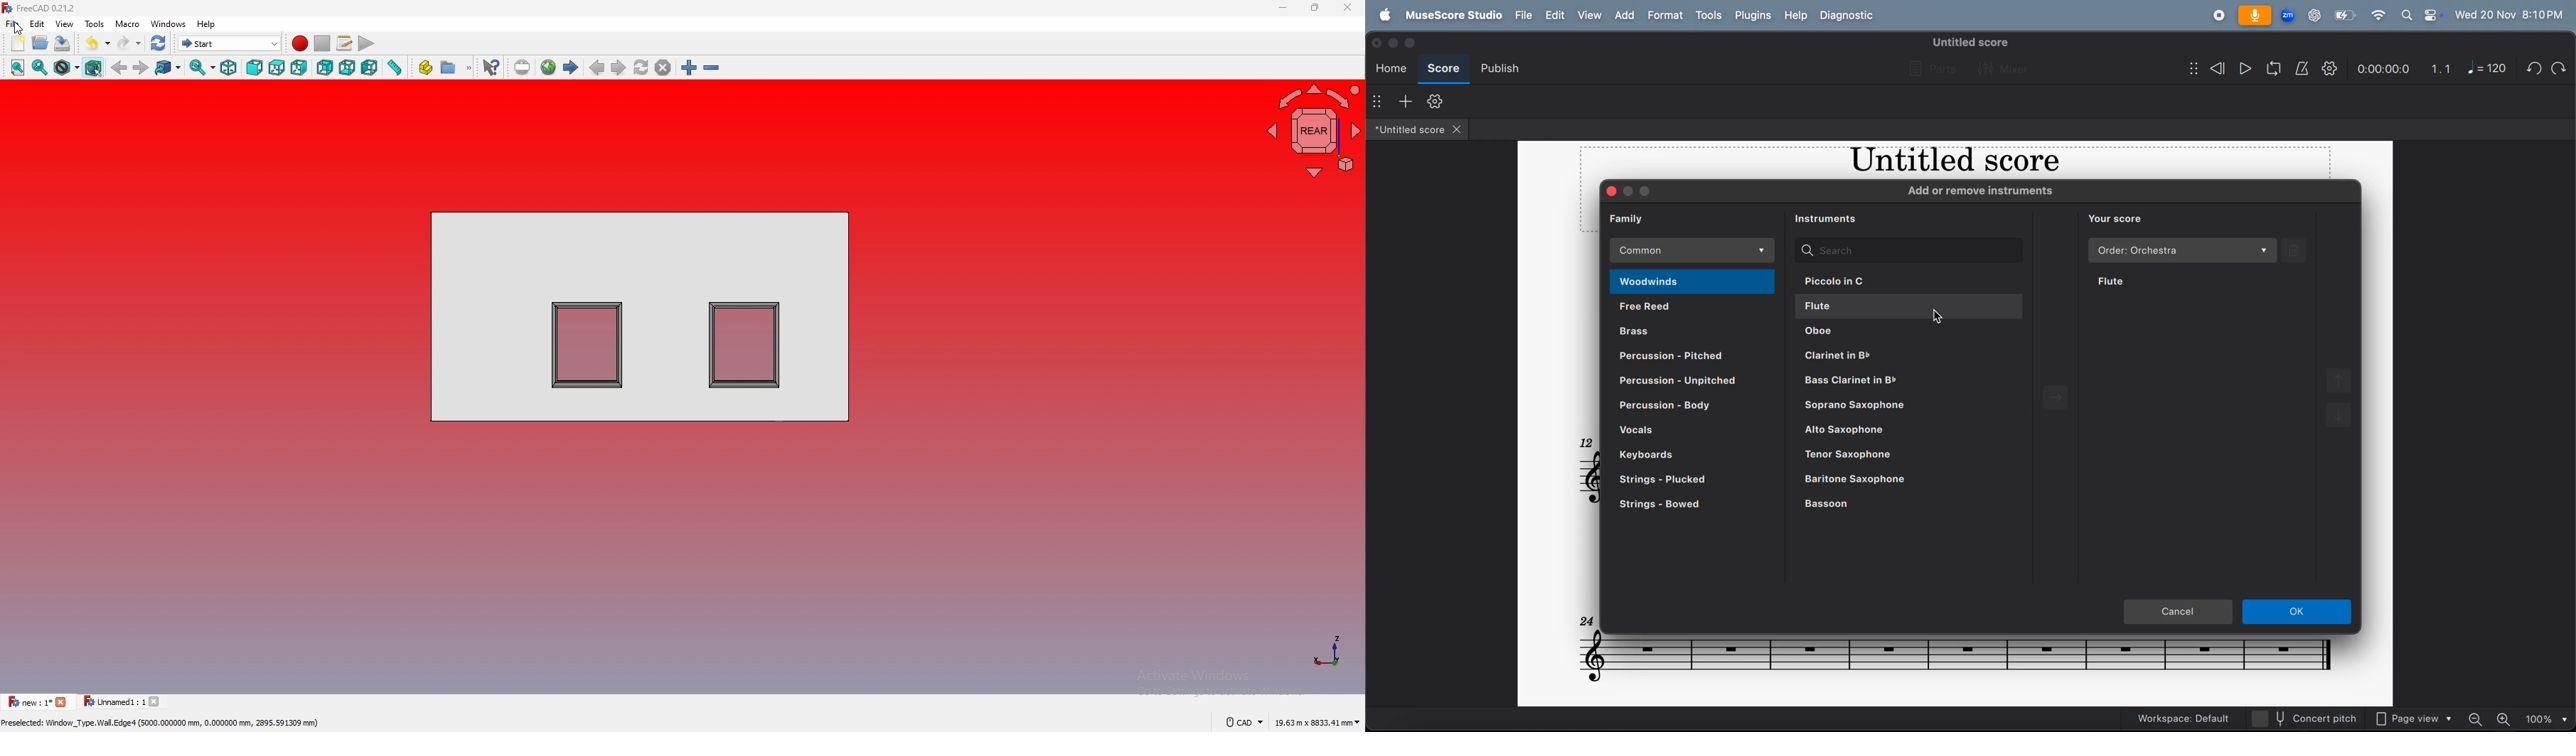 Image resolution: width=2576 pixels, height=756 pixels. I want to click on minimize, so click(1396, 43).